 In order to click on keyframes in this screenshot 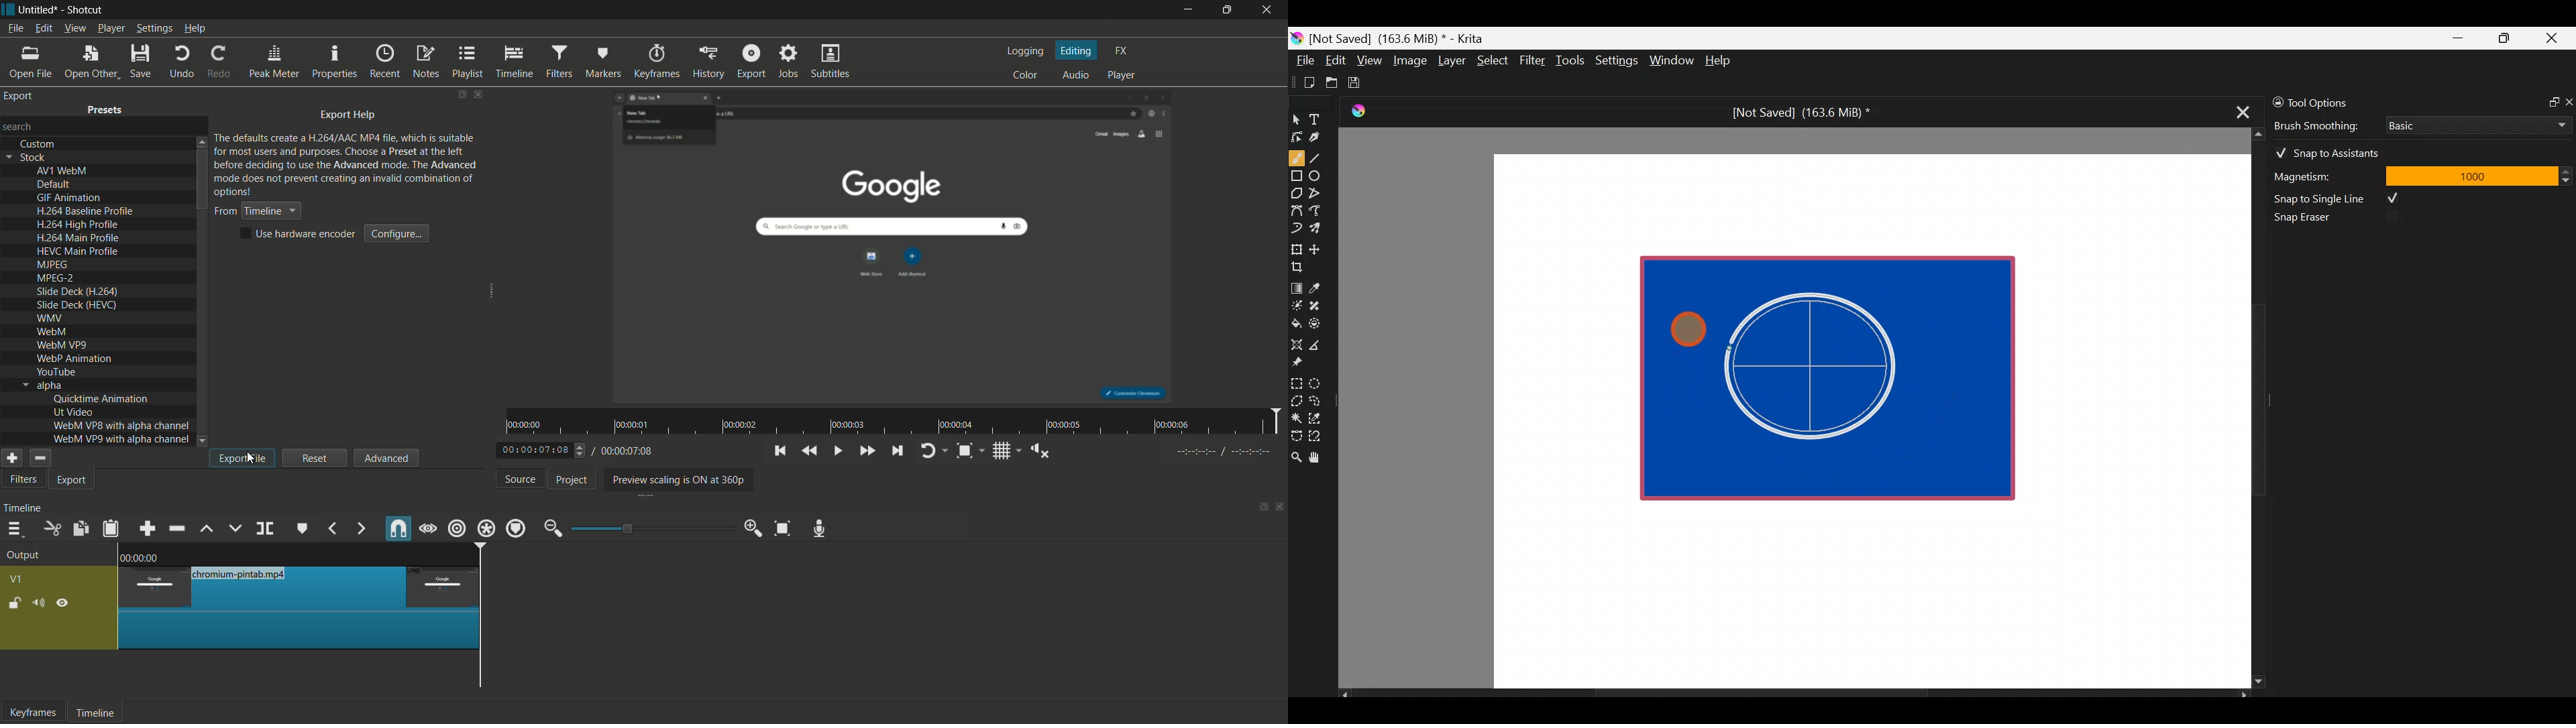, I will do `click(33, 712)`.